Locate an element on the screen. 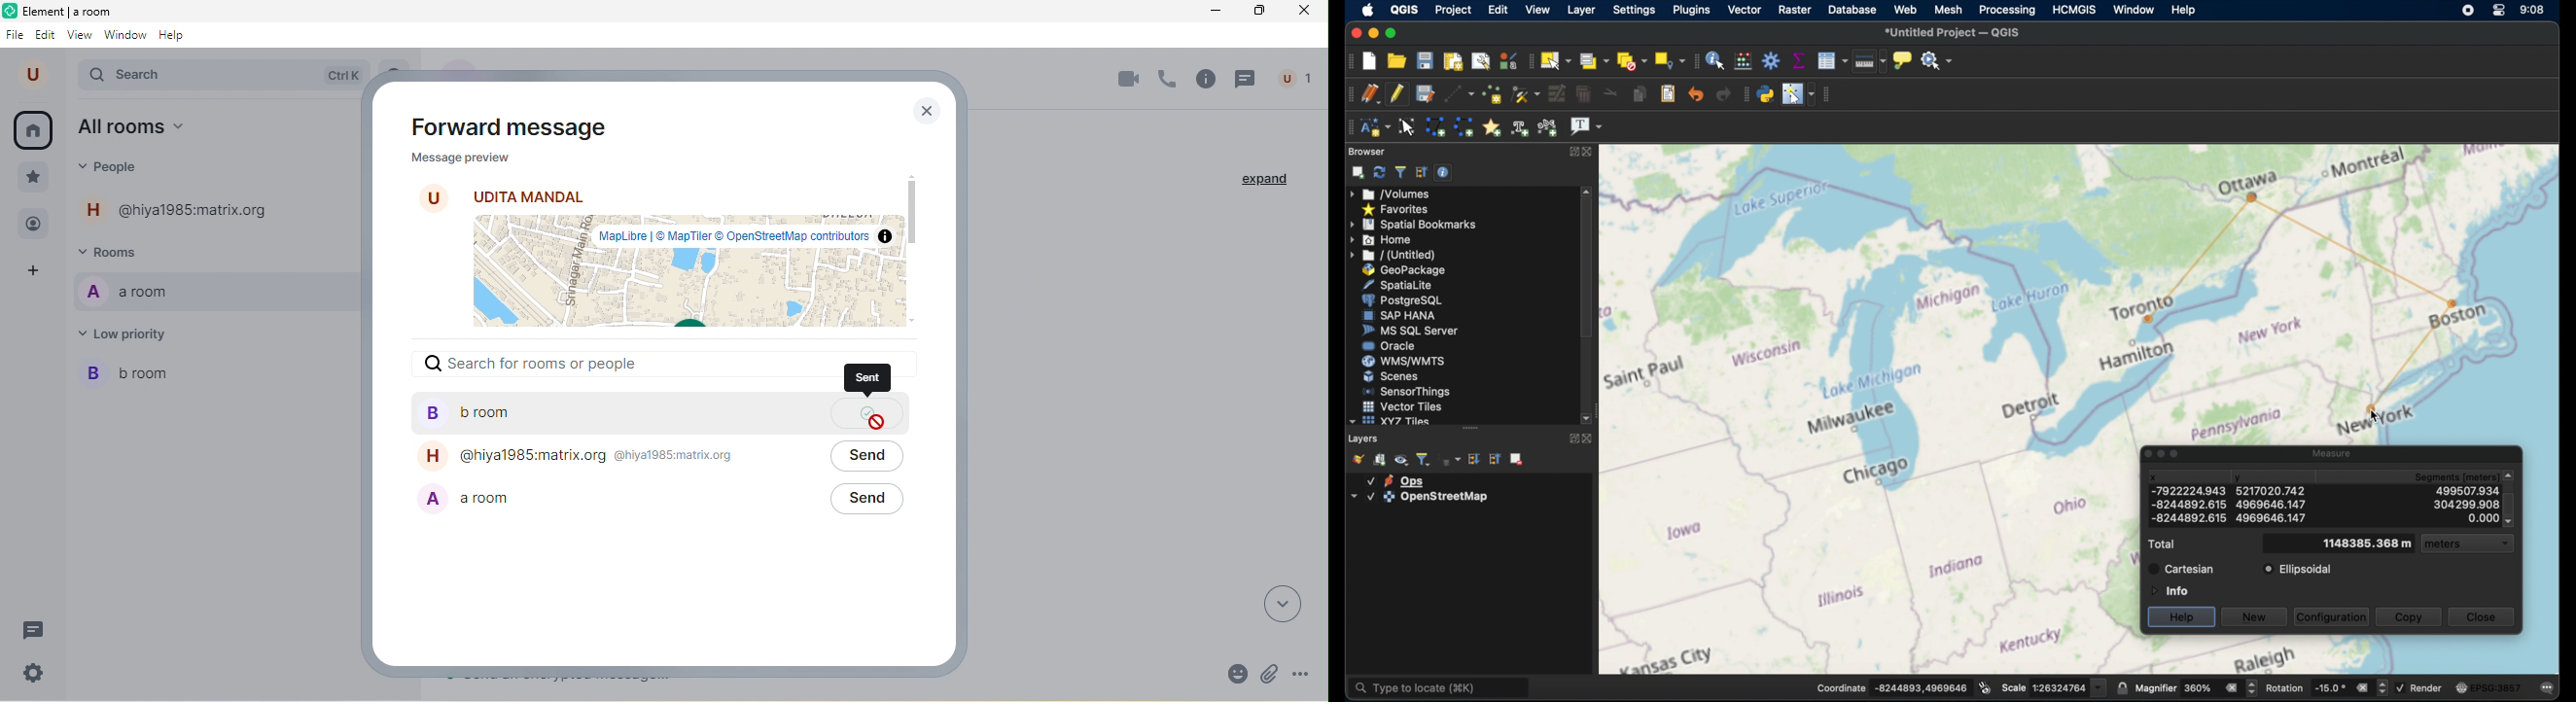  open project is located at coordinates (1399, 60).